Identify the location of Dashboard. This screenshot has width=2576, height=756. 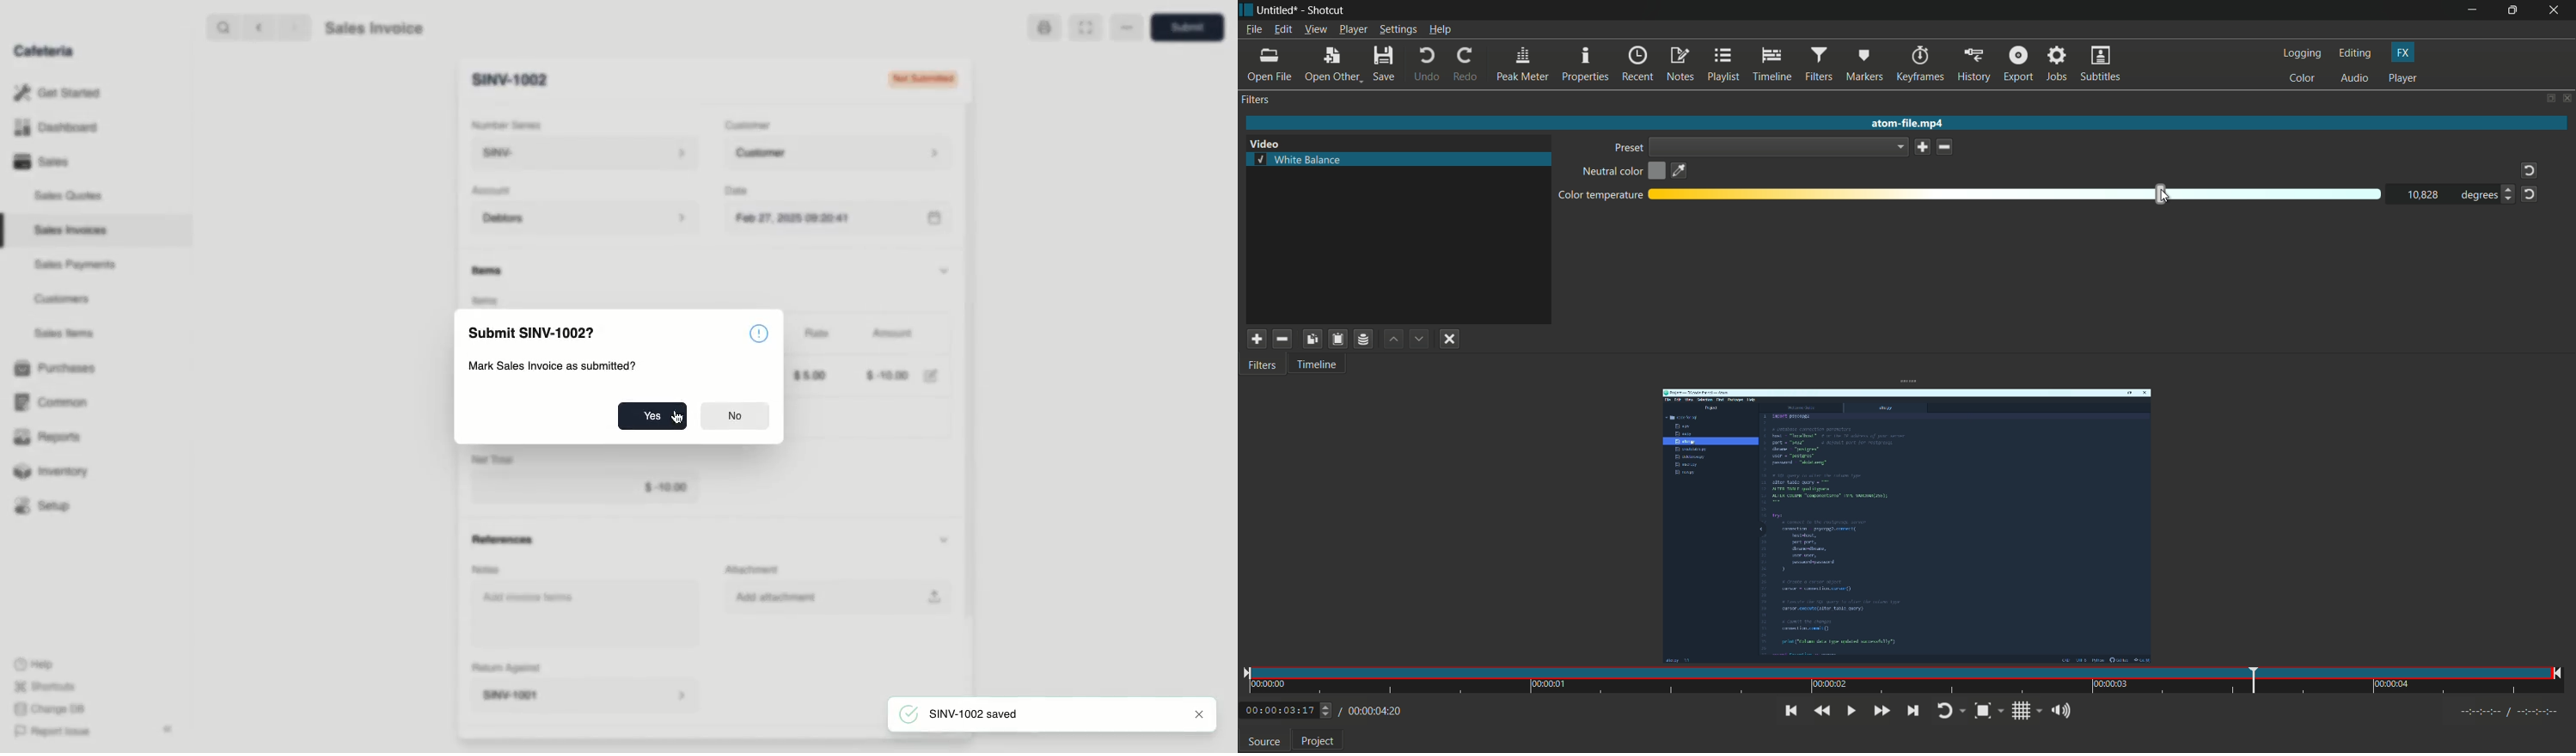
(56, 127).